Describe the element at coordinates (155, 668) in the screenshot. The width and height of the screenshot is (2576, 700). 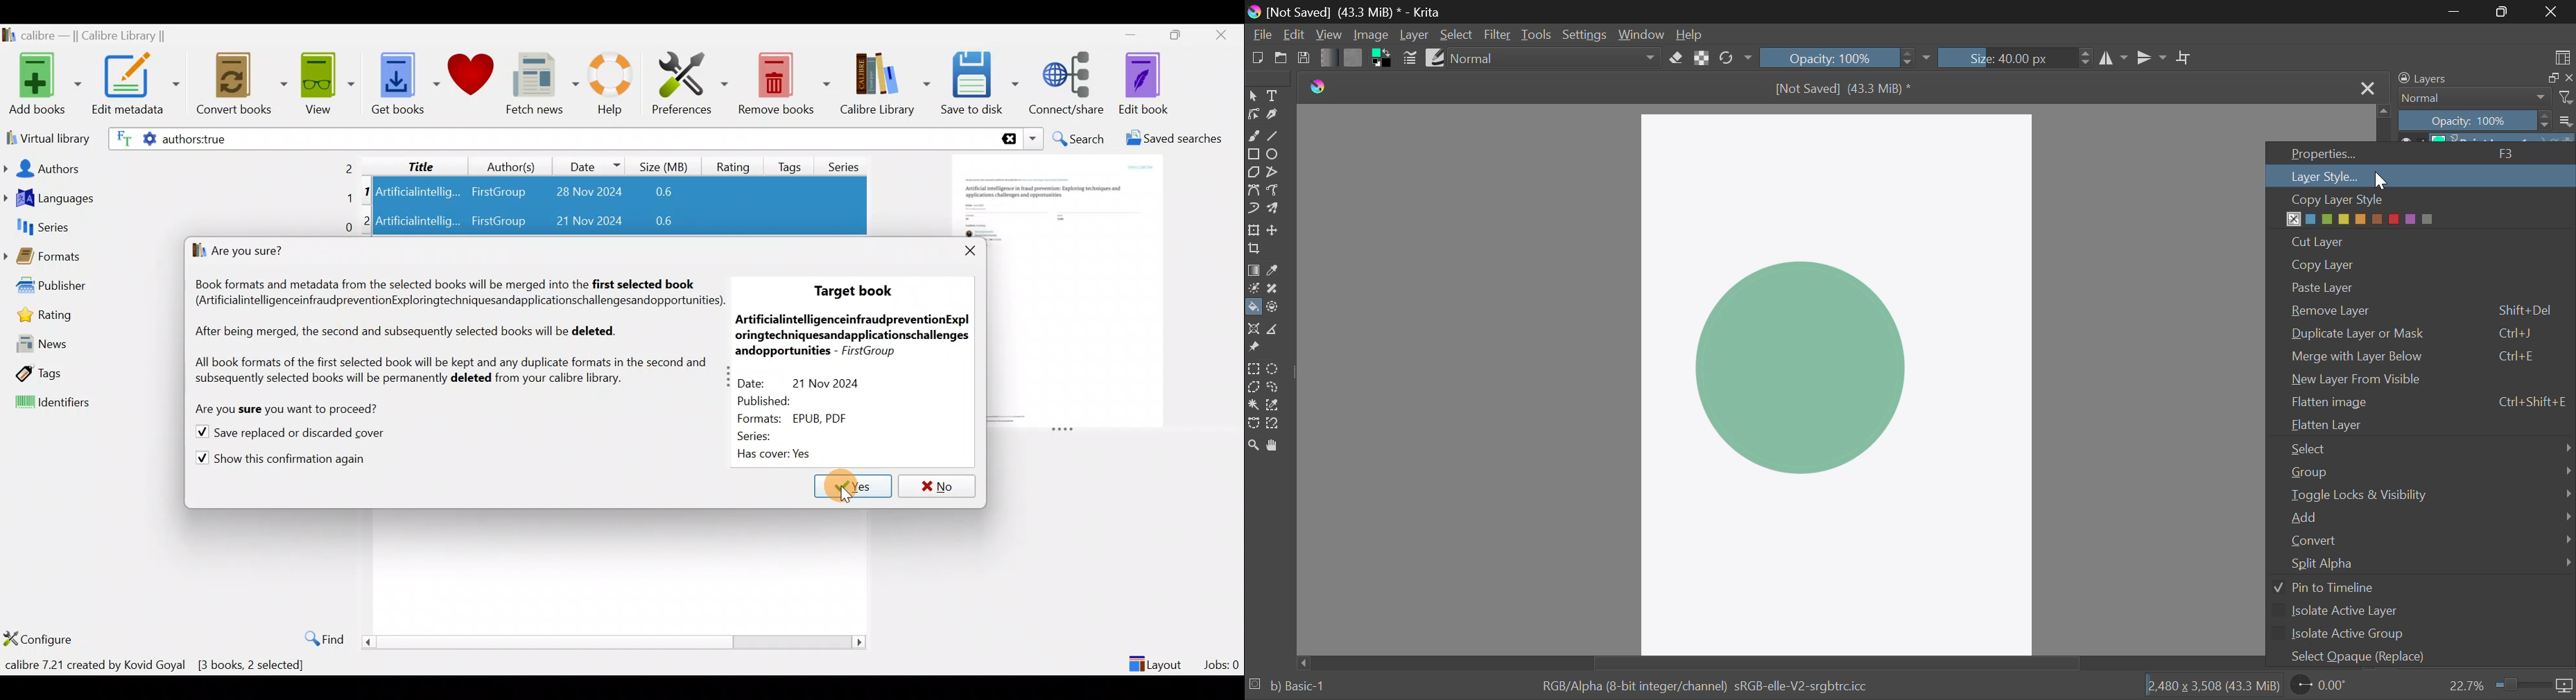
I see `calibre 7.21 created by Kovid Goyal [3 books, 2 selected]` at that location.